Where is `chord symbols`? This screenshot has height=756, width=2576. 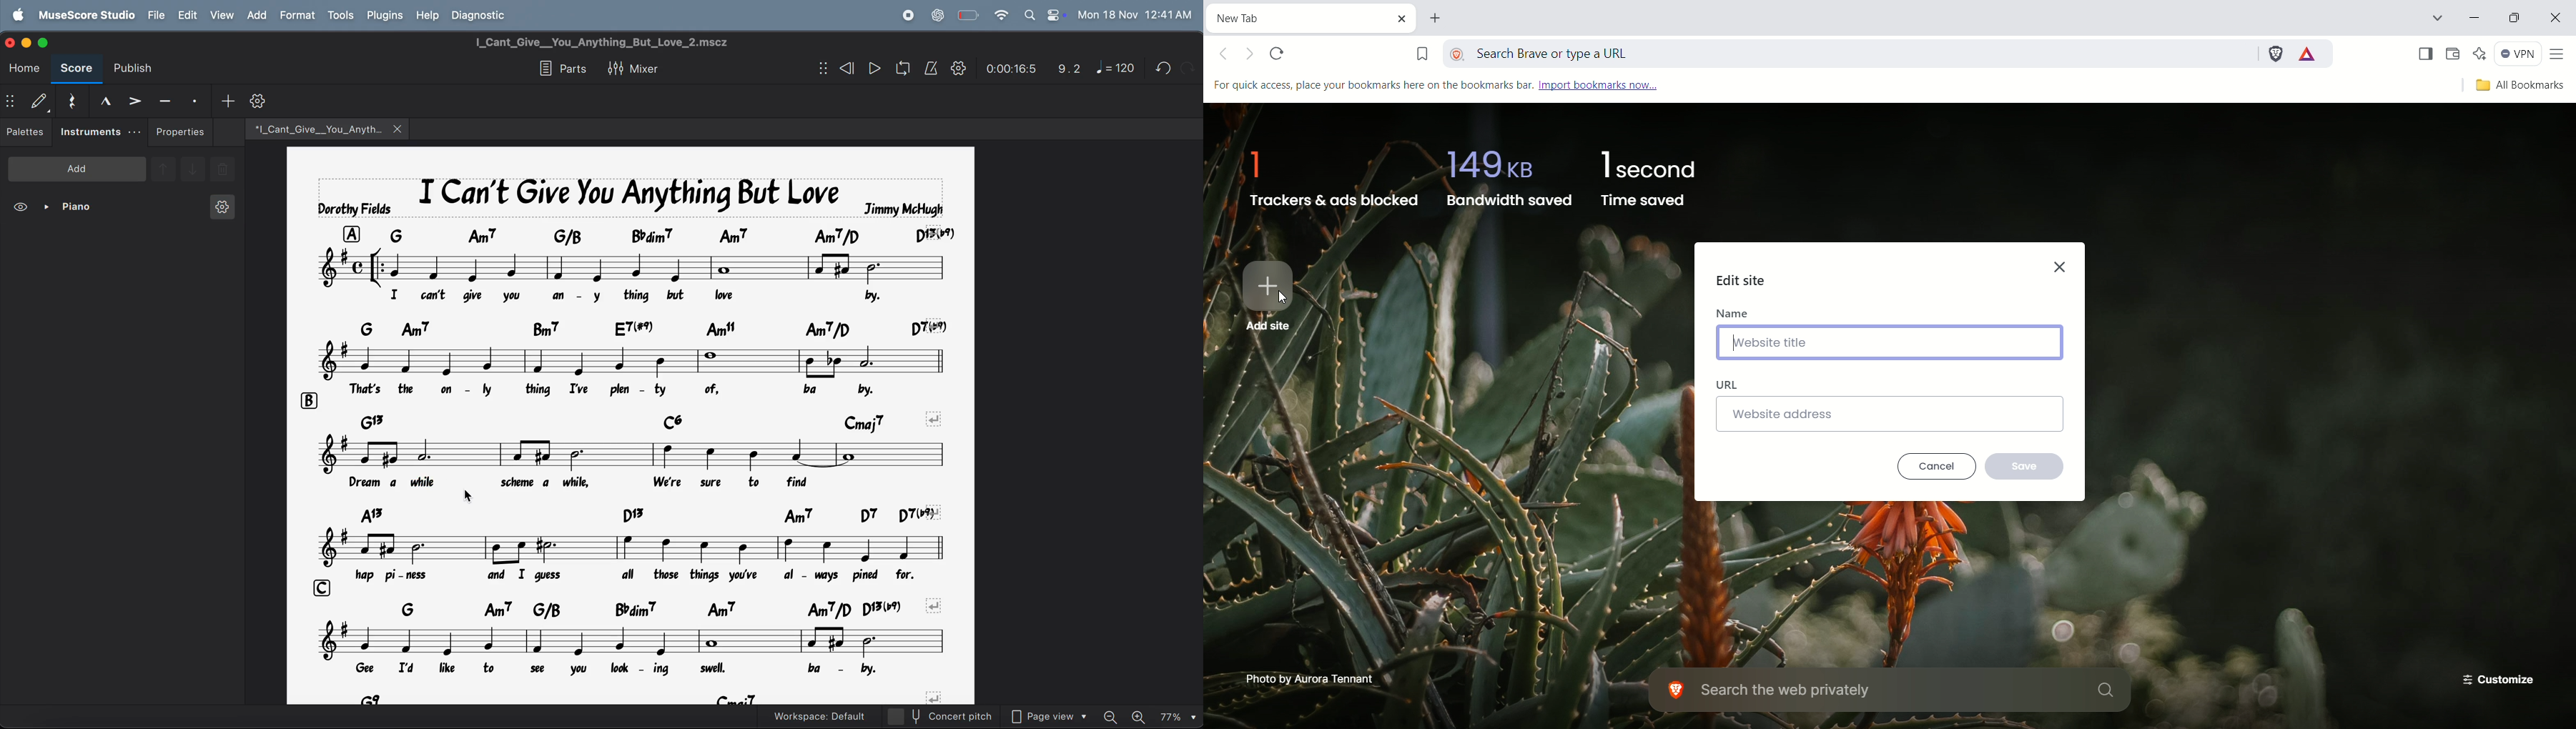 chord symbols is located at coordinates (664, 609).